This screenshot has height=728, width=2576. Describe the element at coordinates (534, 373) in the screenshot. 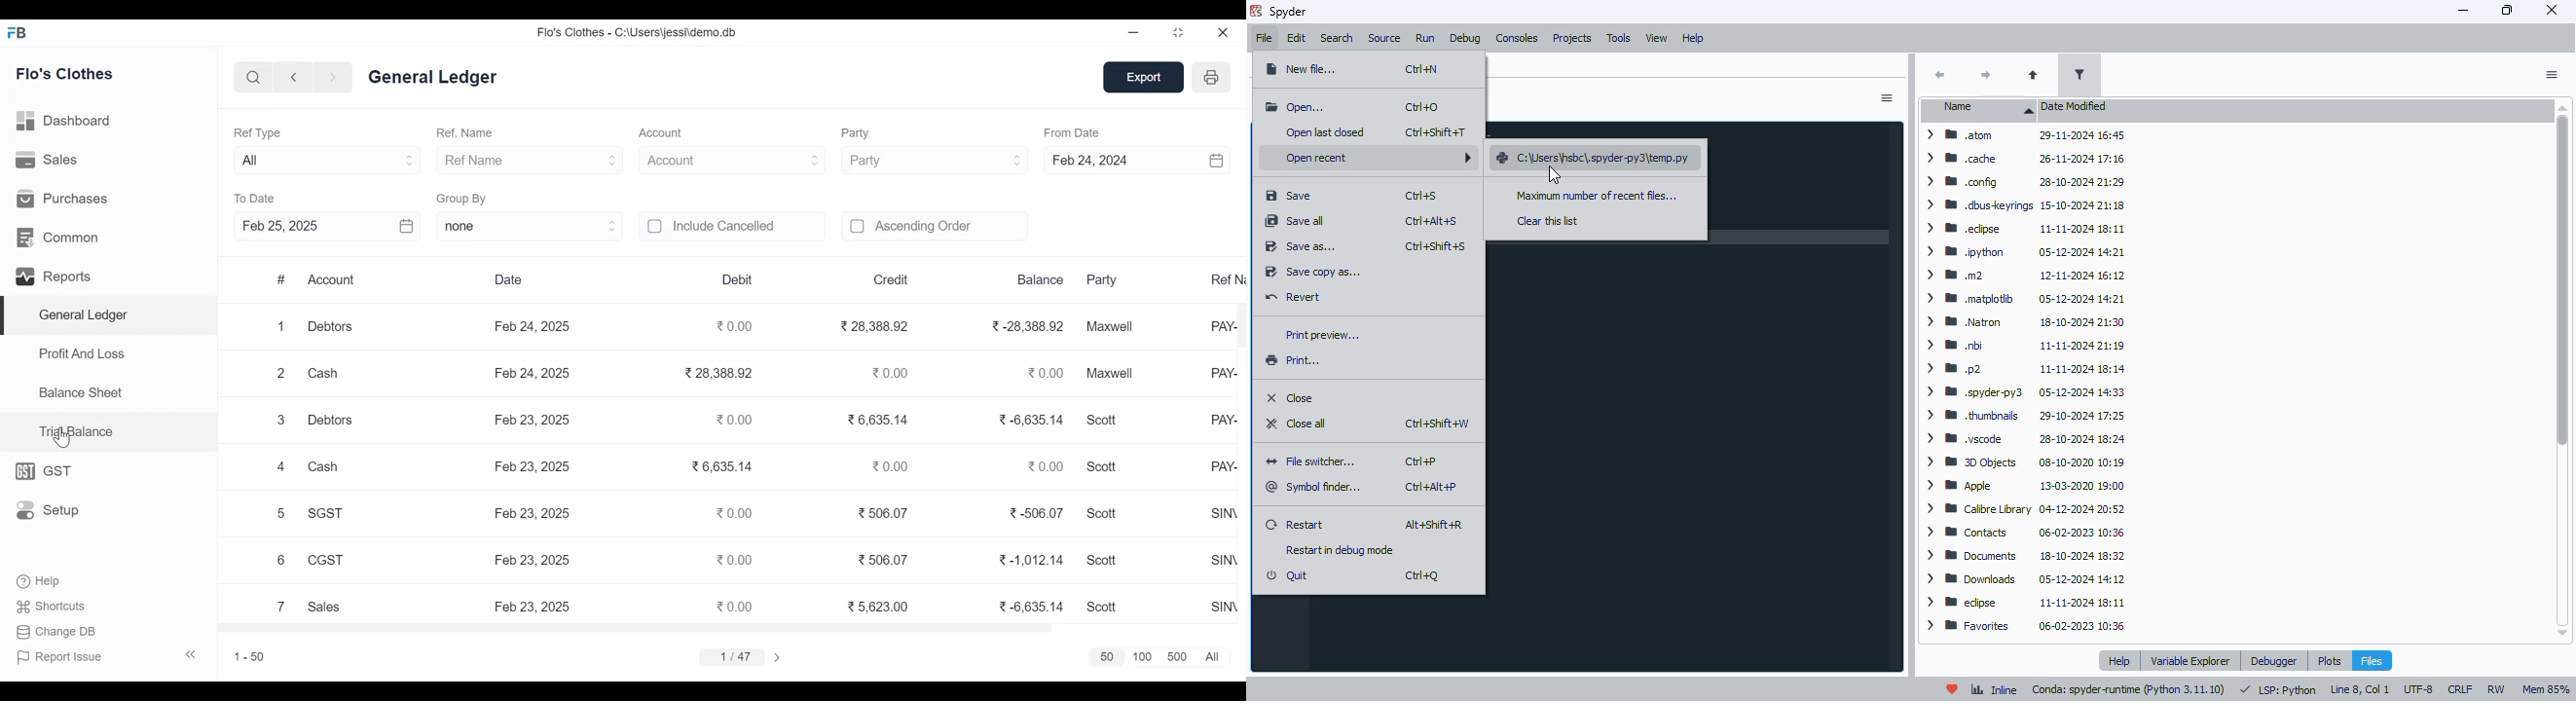

I see `Feb 24, 2025` at that location.